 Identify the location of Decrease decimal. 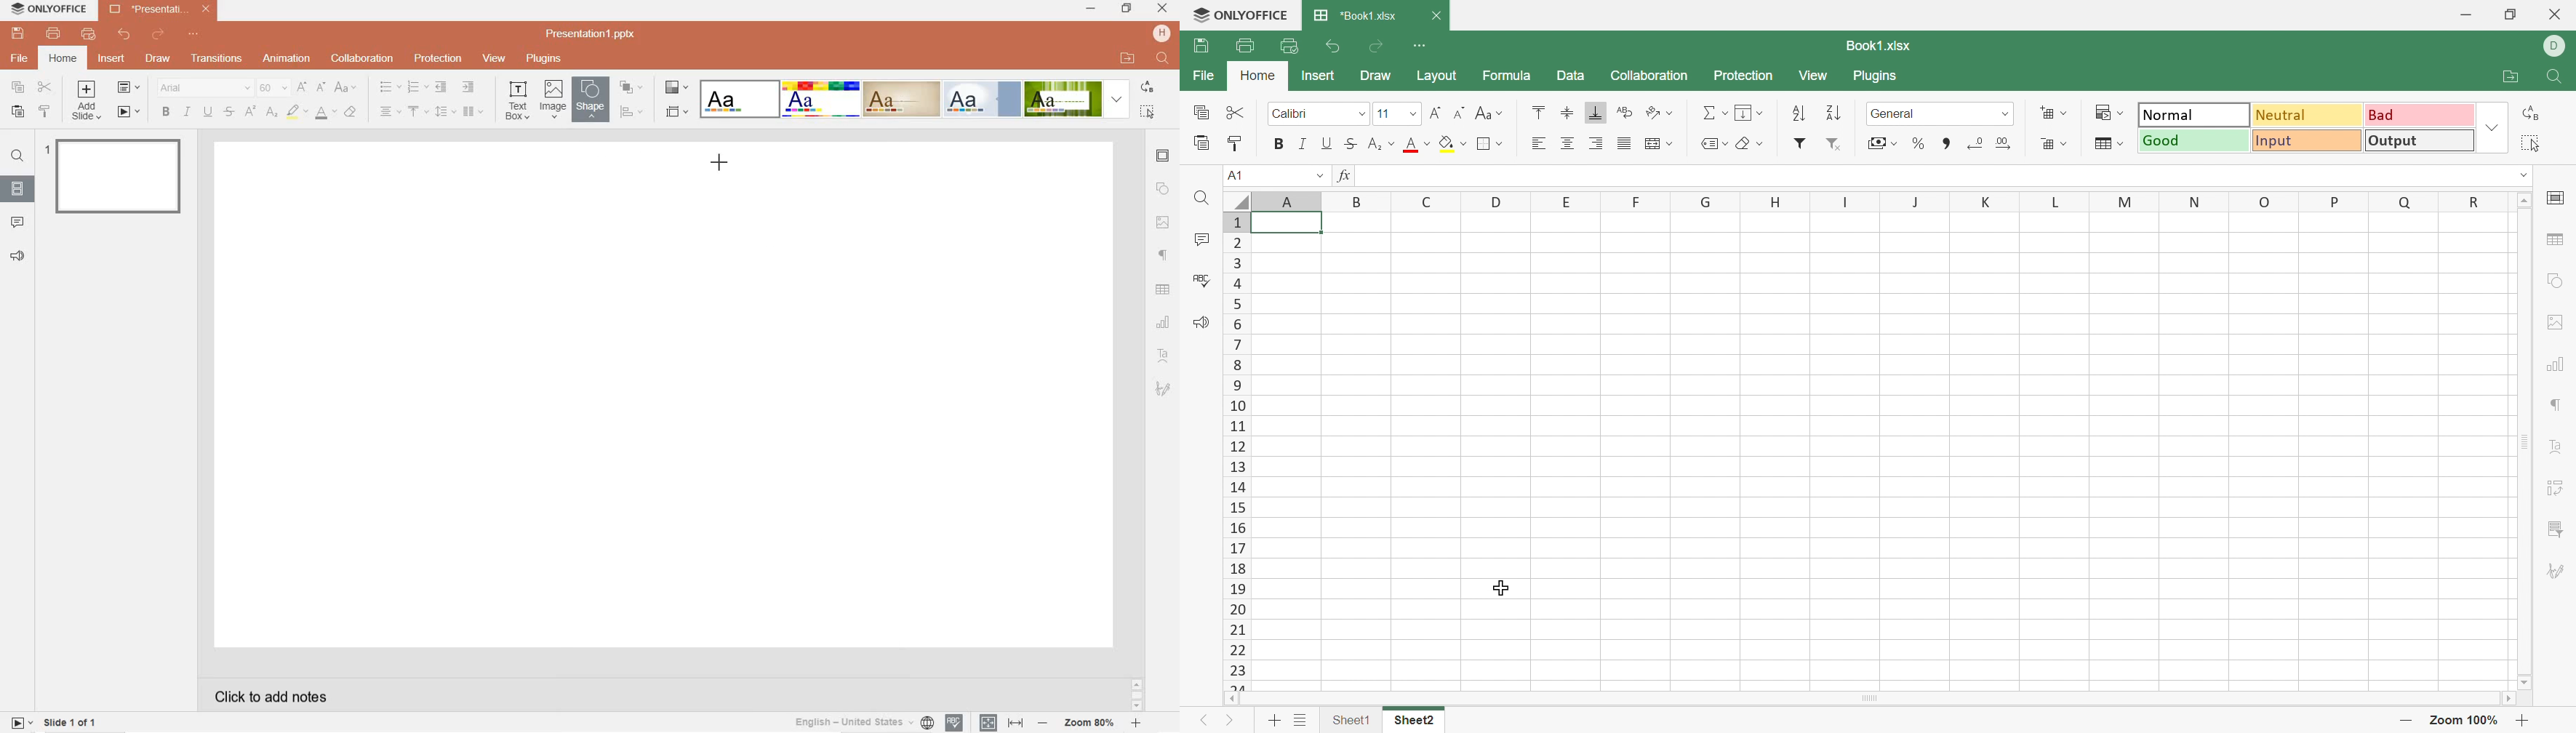
(1972, 141).